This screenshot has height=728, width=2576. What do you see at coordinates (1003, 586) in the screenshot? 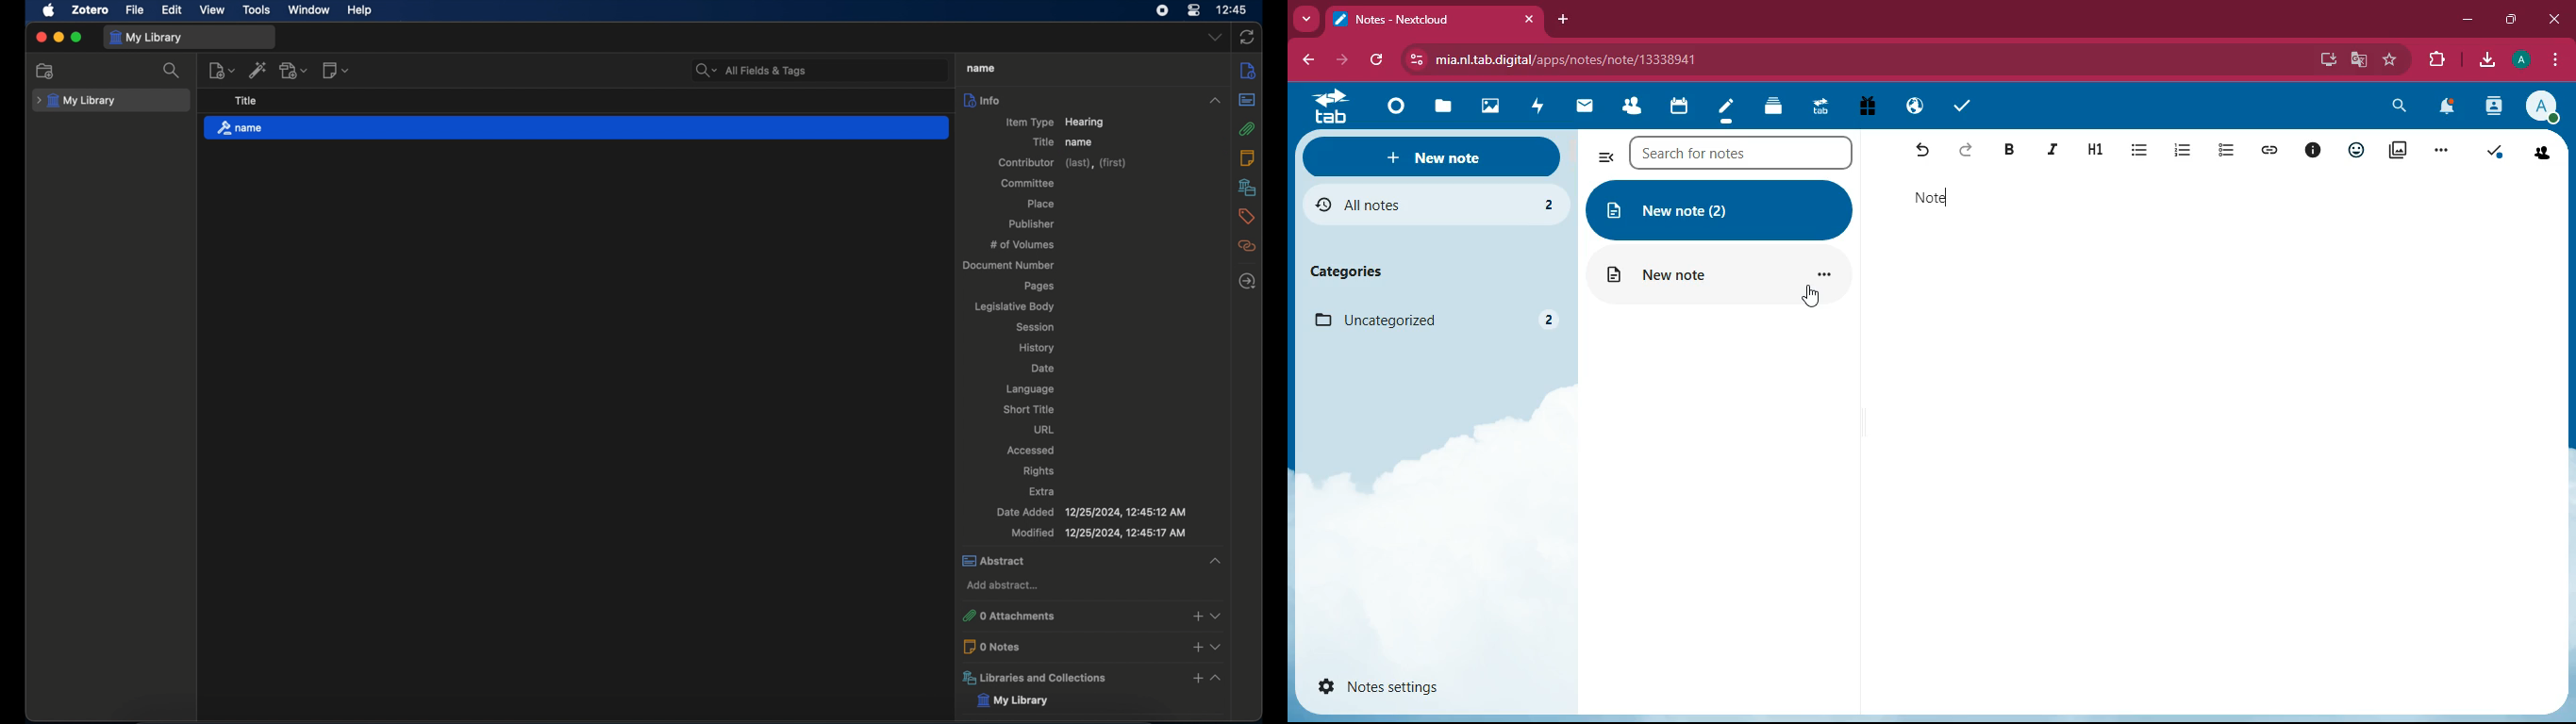
I see `add abstract` at bounding box center [1003, 586].